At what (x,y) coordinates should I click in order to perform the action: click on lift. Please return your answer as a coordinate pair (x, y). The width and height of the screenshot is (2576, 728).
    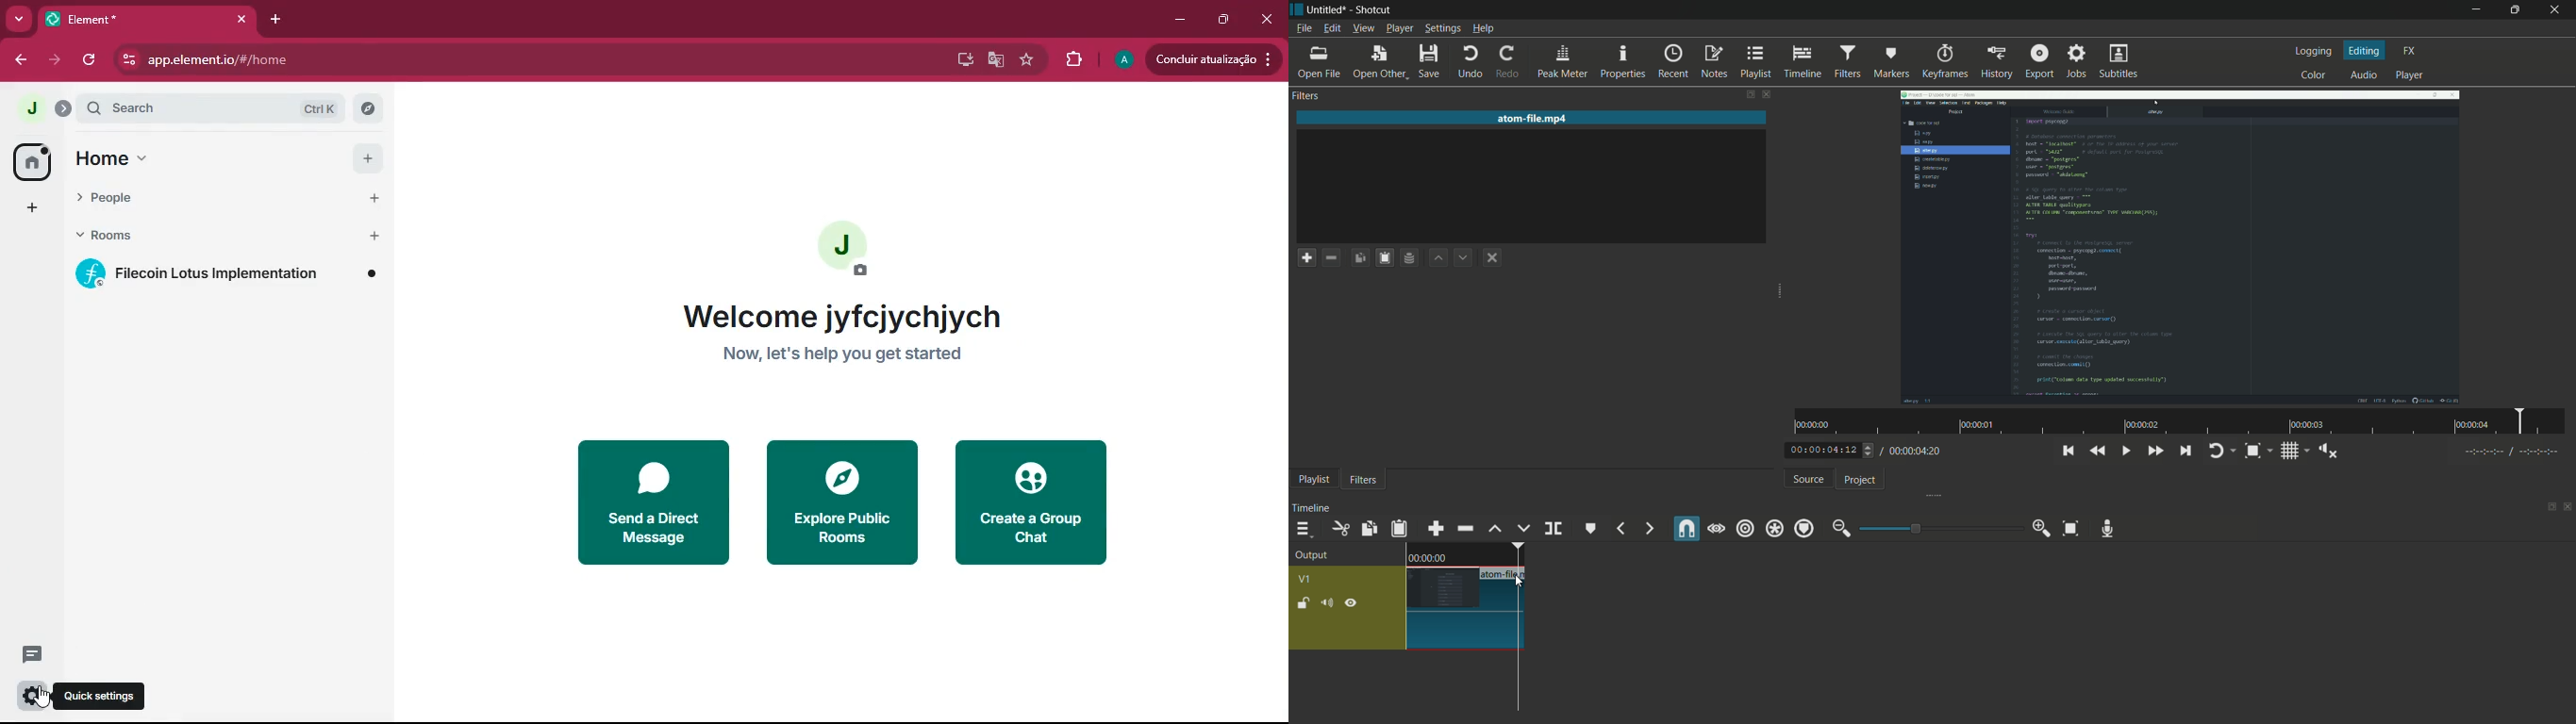
    Looking at the image, I should click on (1495, 530).